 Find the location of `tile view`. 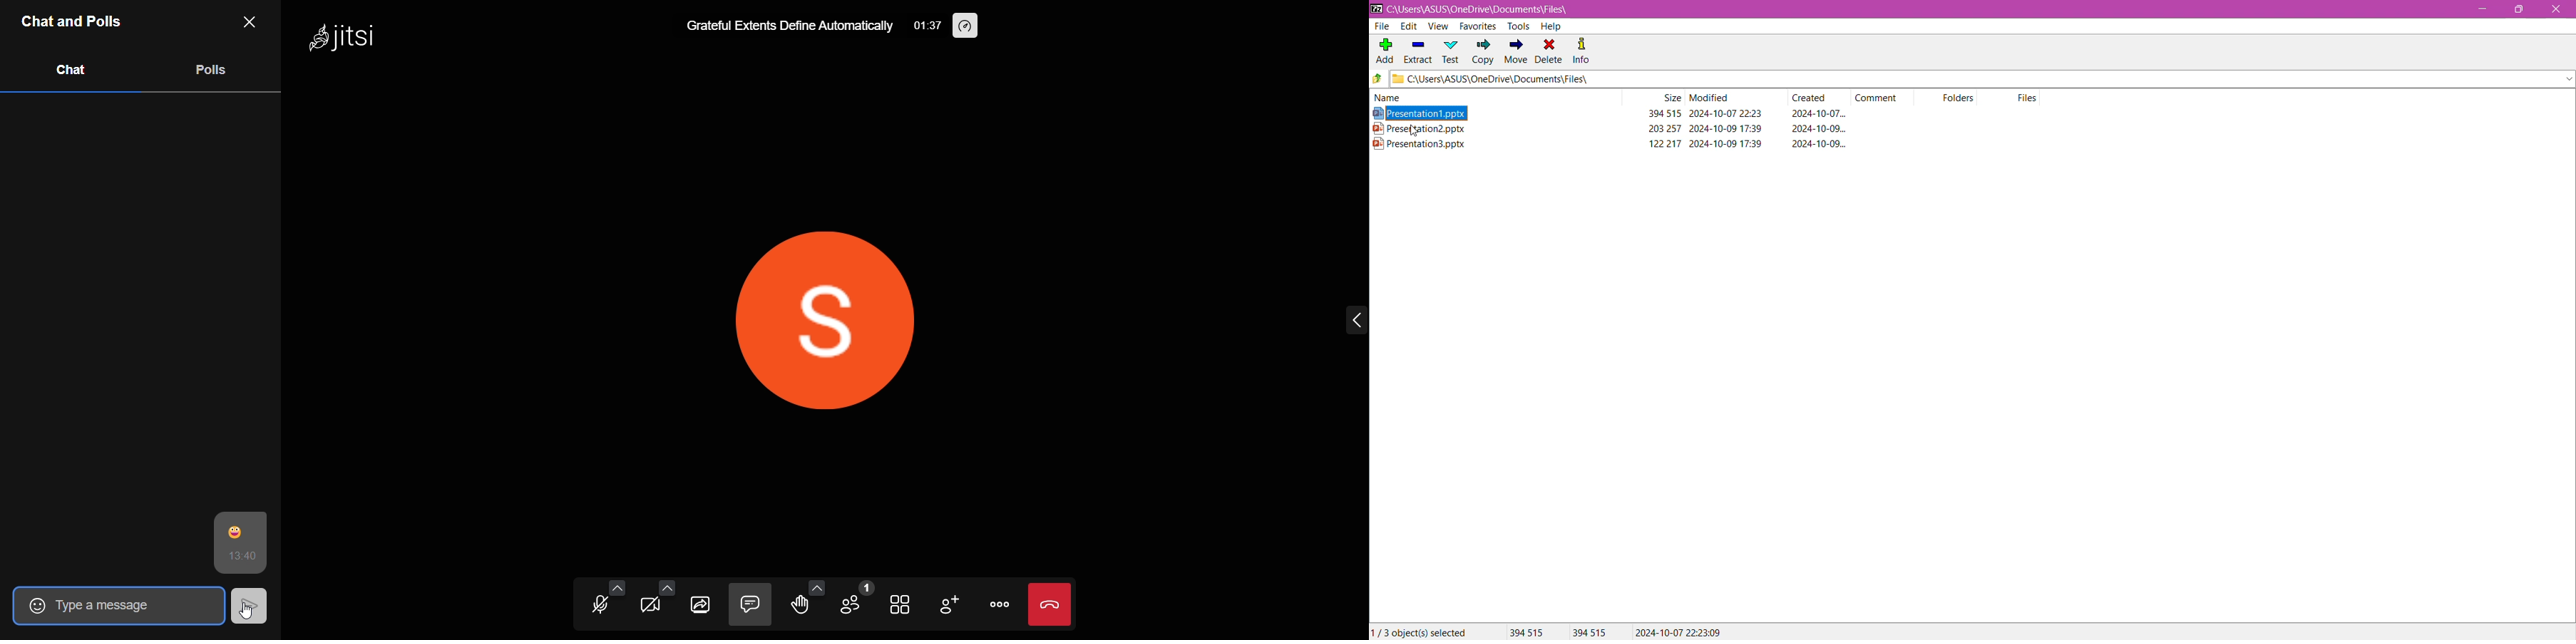

tile view is located at coordinates (902, 604).